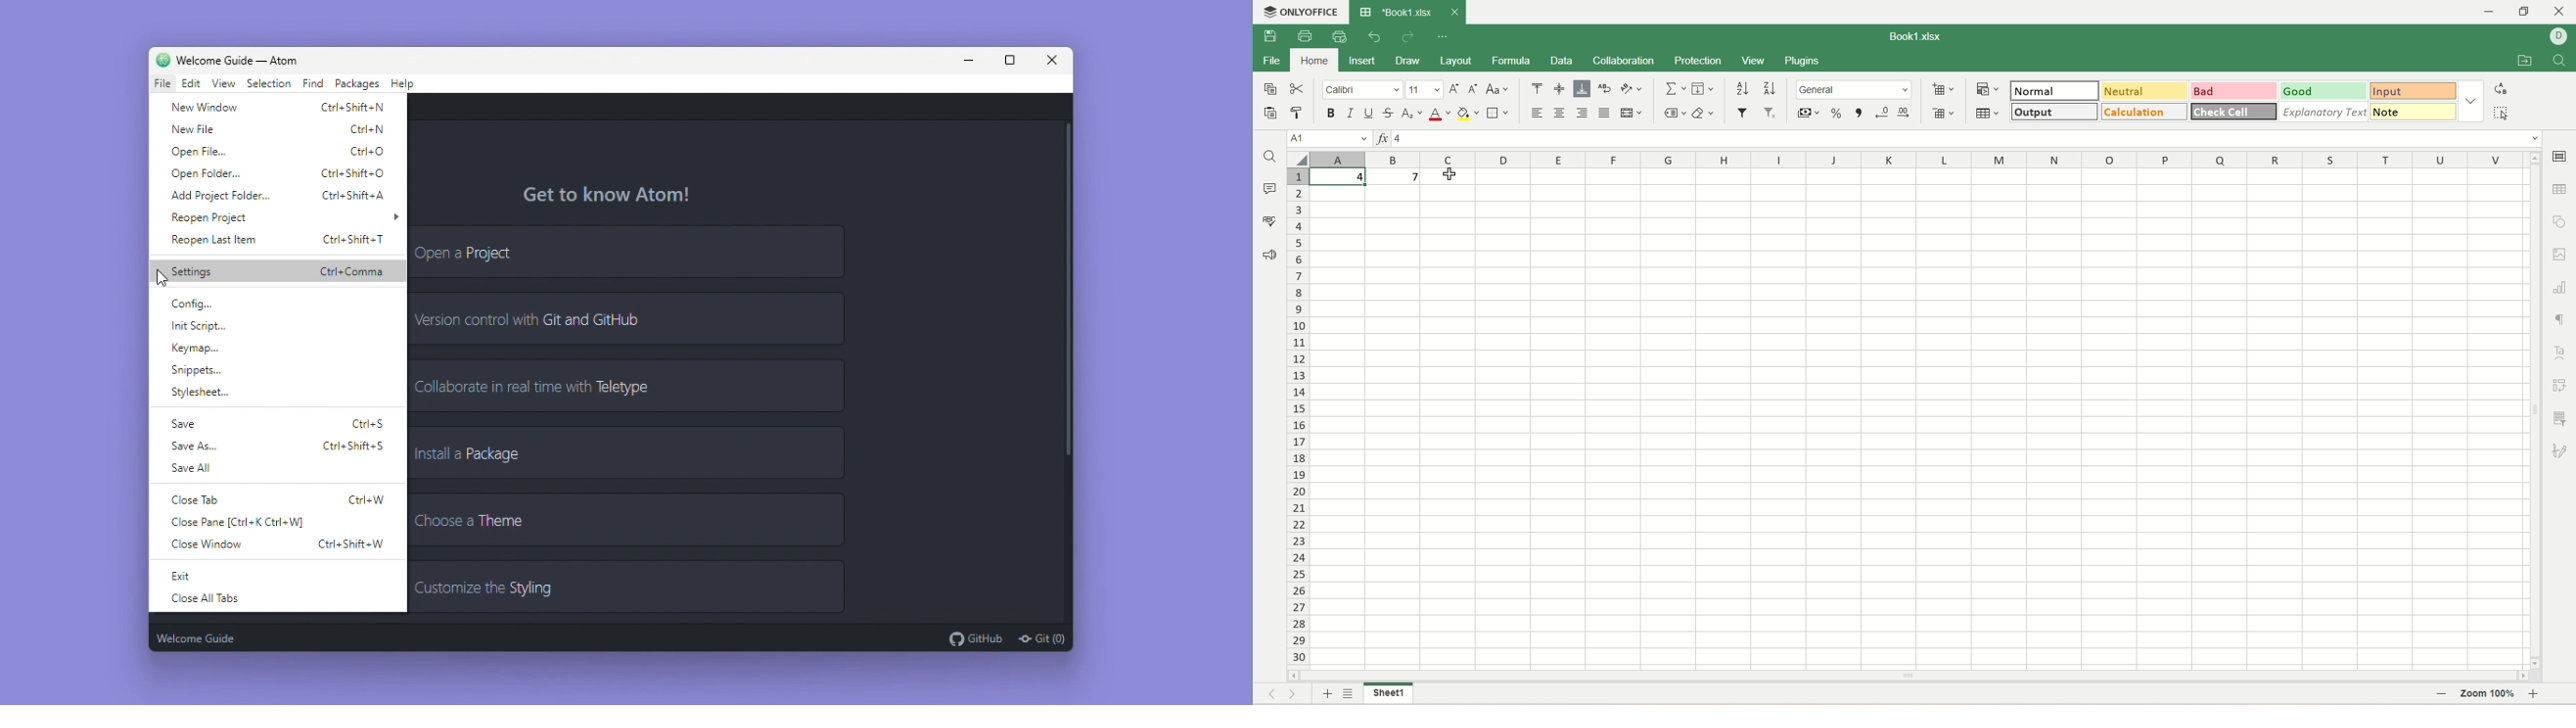 The width and height of the screenshot is (2576, 728). What do you see at coordinates (1455, 60) in the screenshot?
I see `layout` at bounding box center [1455, 60].